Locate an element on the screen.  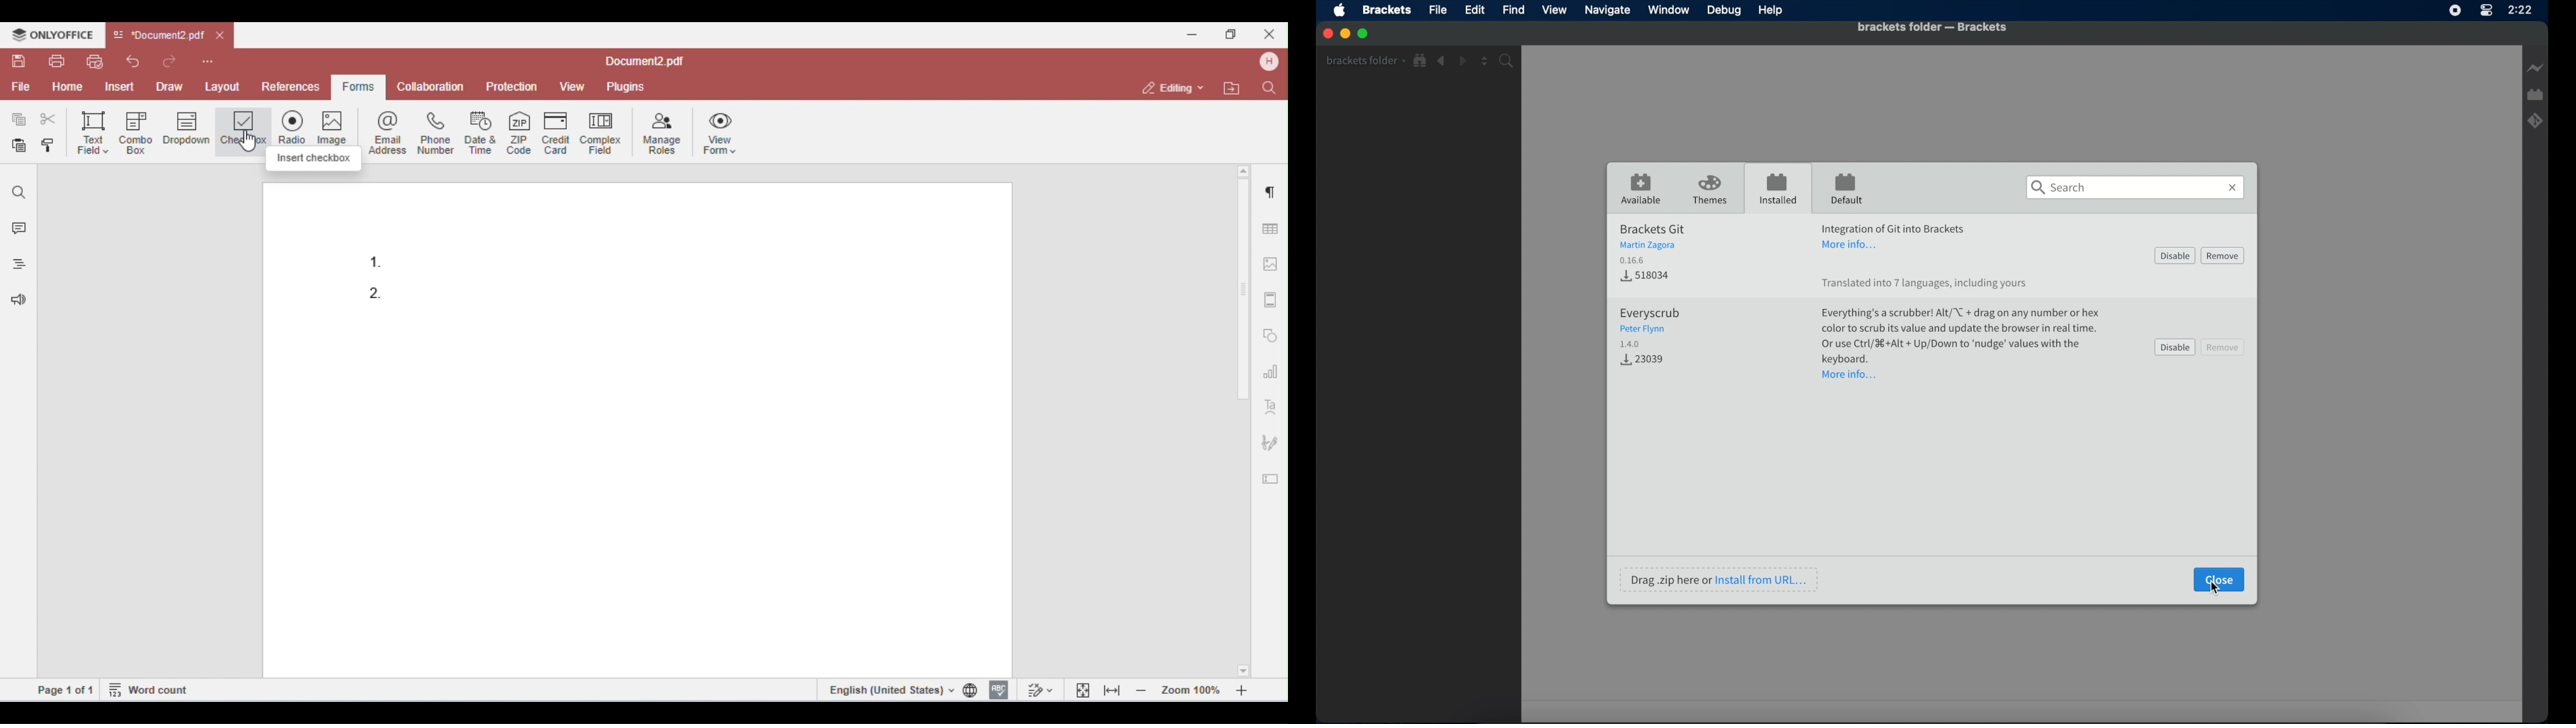
search bar activated is located at coordinates (2135, 188).